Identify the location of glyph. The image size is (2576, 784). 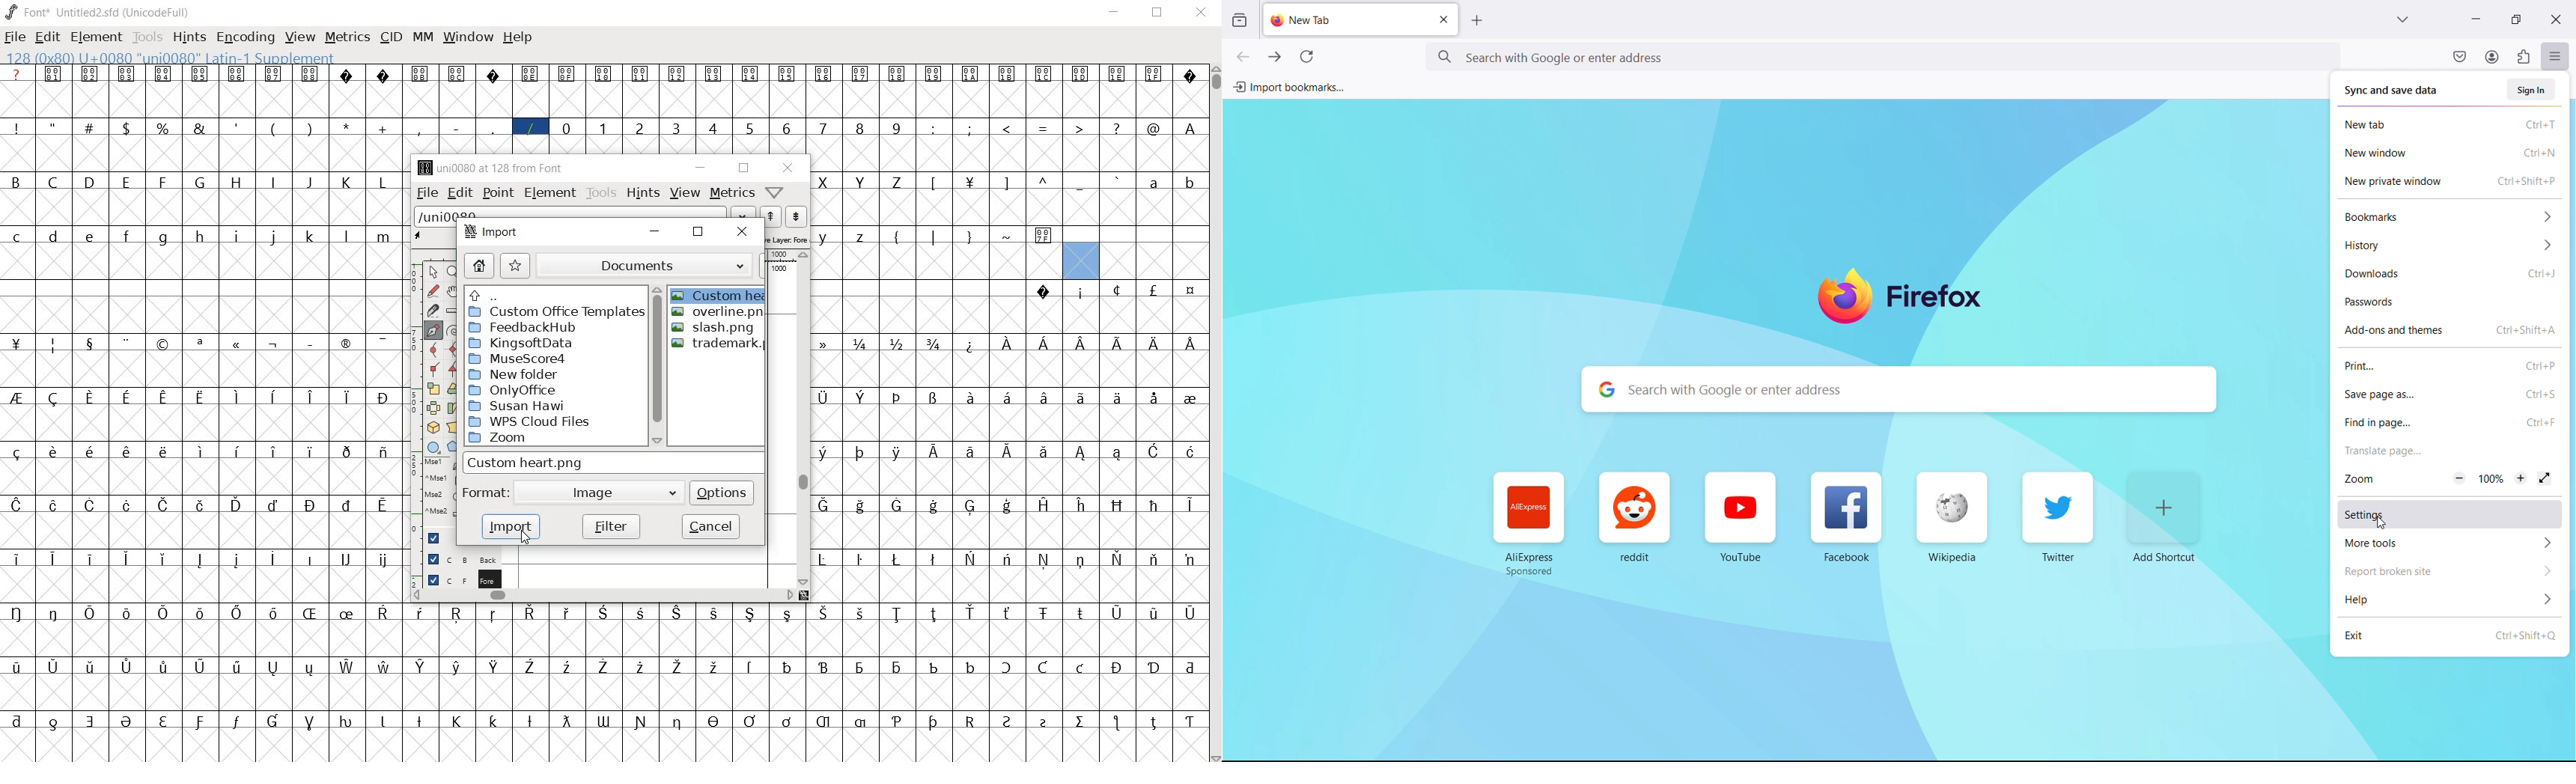
(92, 237).